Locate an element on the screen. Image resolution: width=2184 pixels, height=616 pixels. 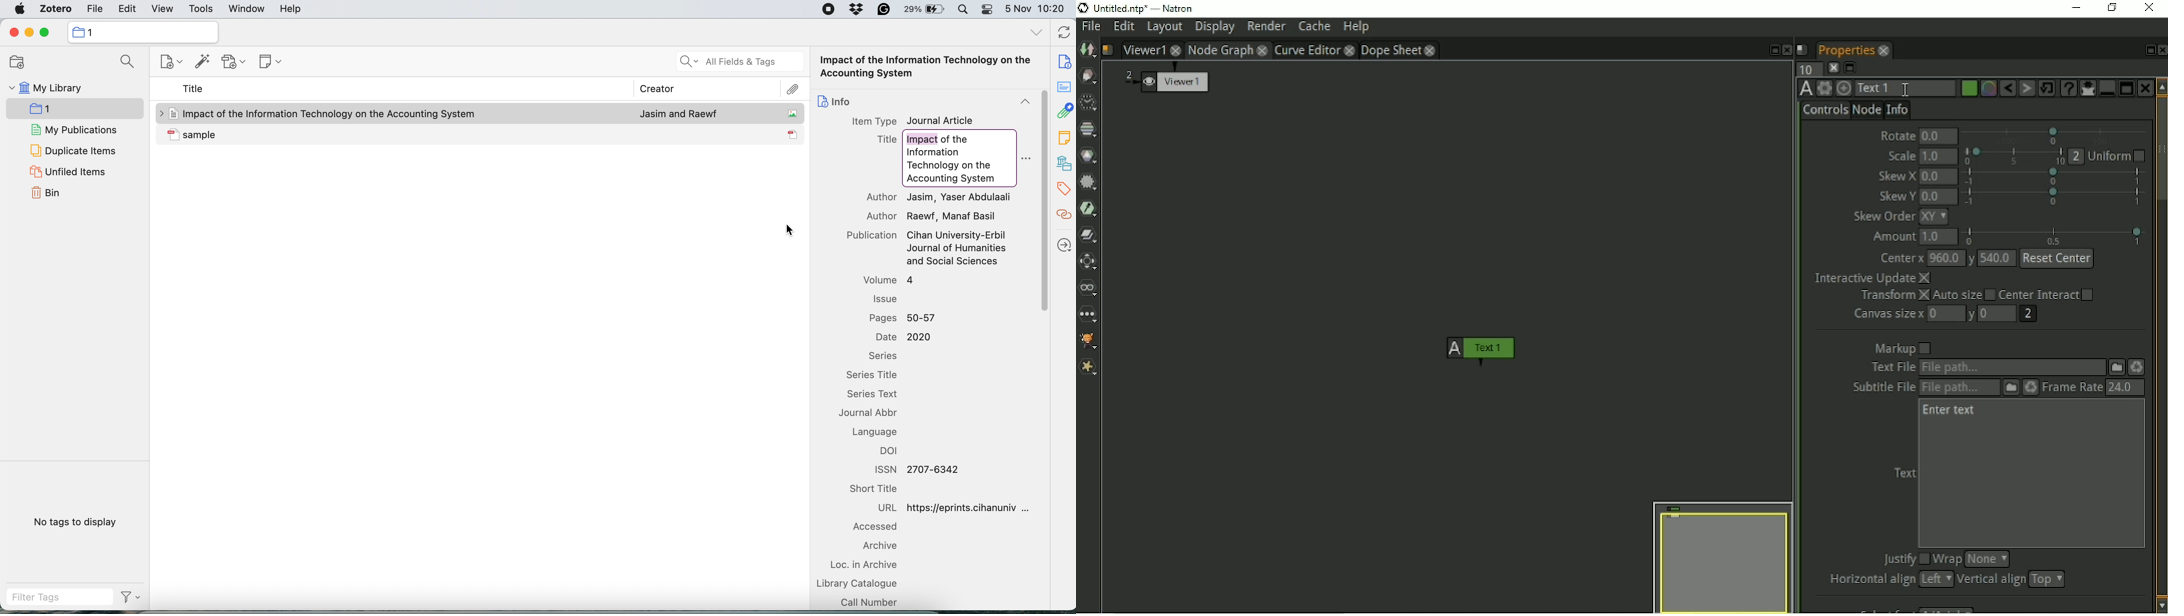
library catalogue is located at coordinates (868, 583).